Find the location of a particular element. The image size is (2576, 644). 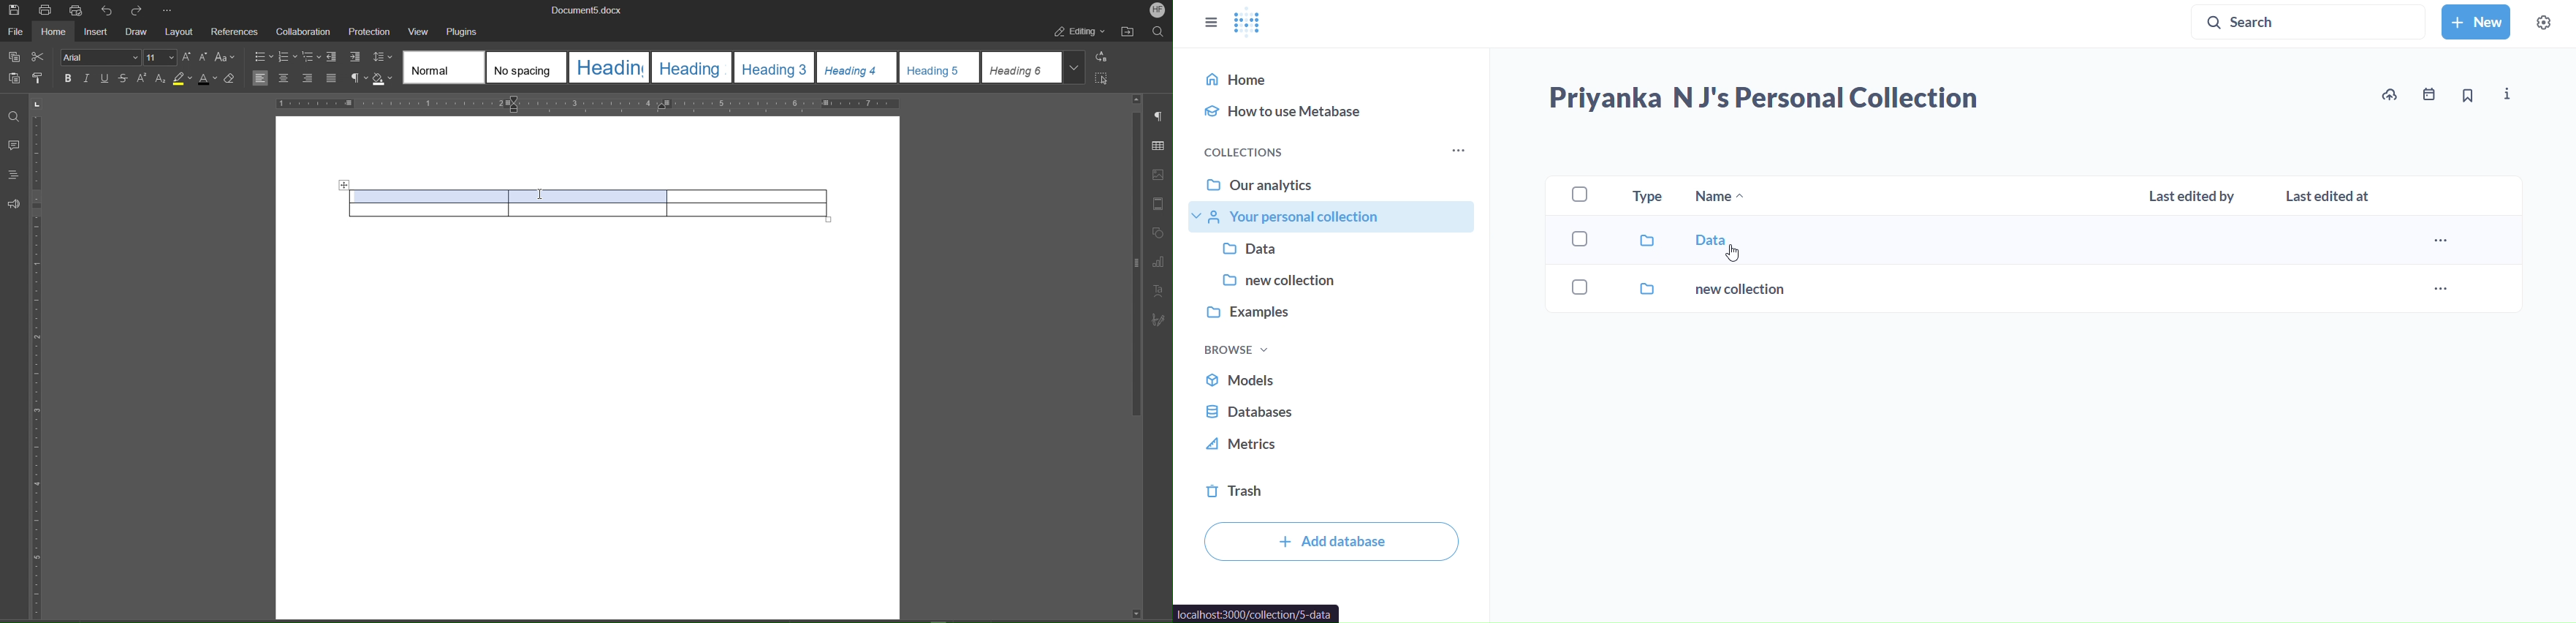

heading 6 is located at coordinates (1022, 67).